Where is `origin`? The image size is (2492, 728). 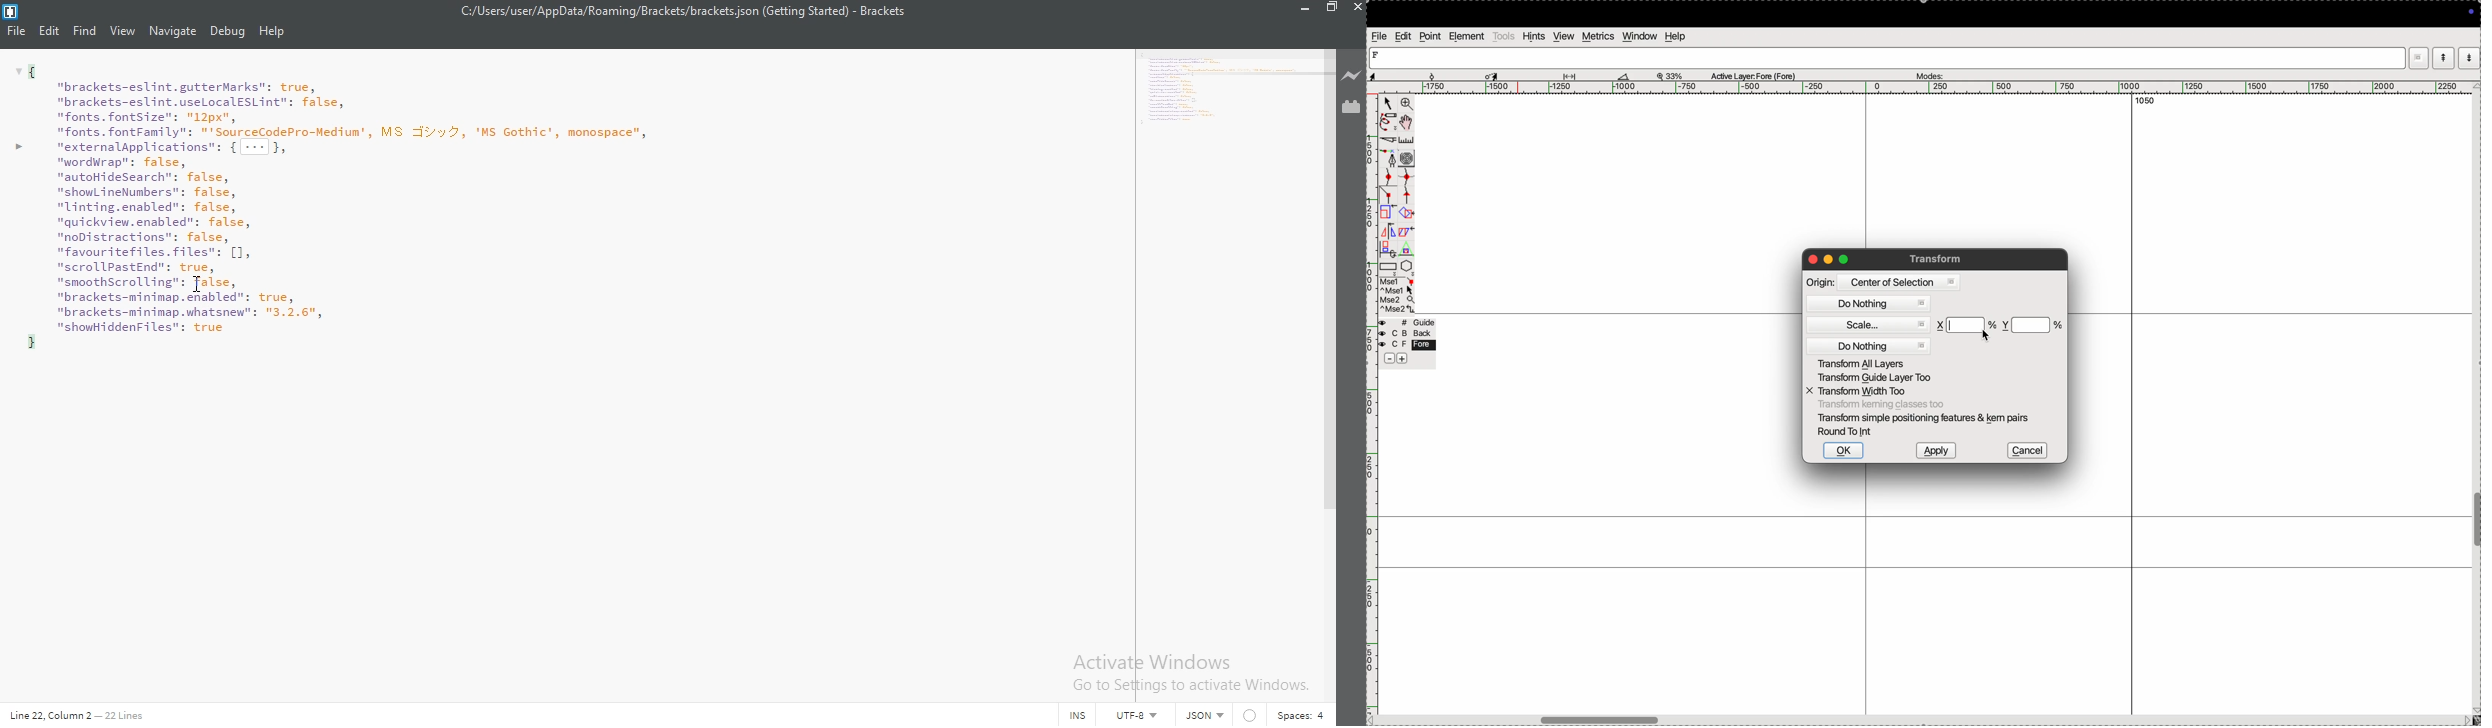 origin is located at coordinates (1821, 282).